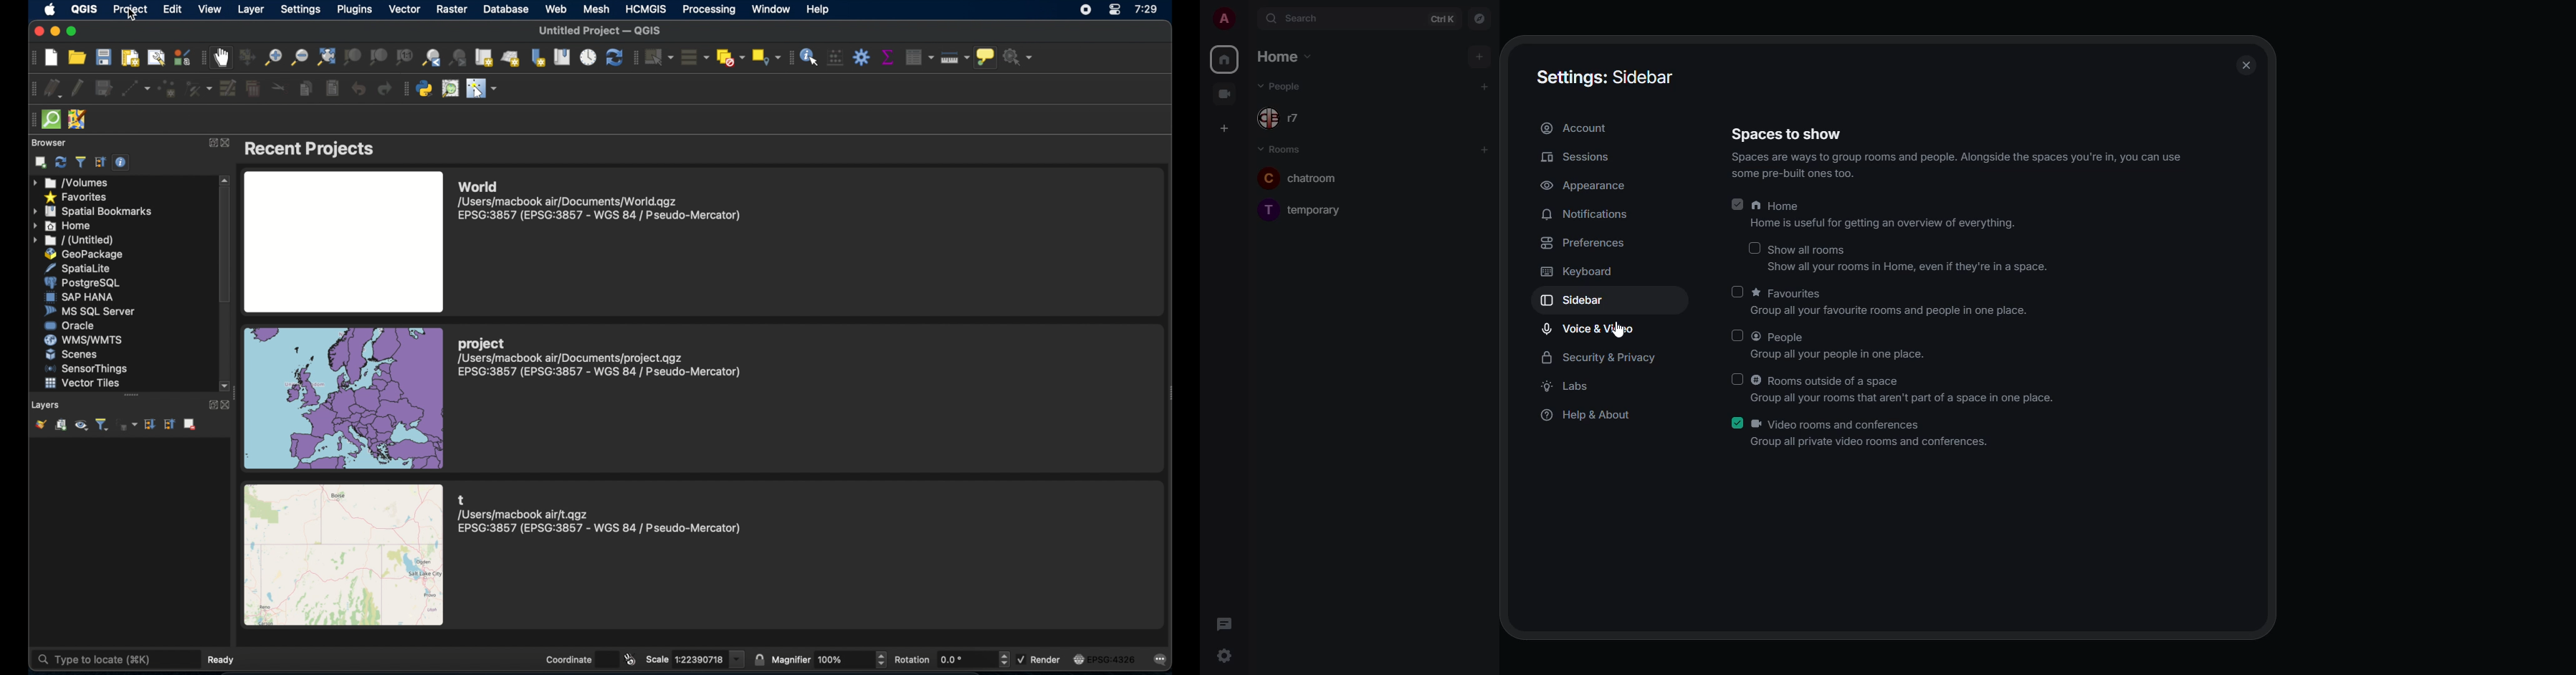 This screenshot has height=700, width=2576. Describe the element at coordinates (136, 18) in the screenshot. I see `cursor` at that location.